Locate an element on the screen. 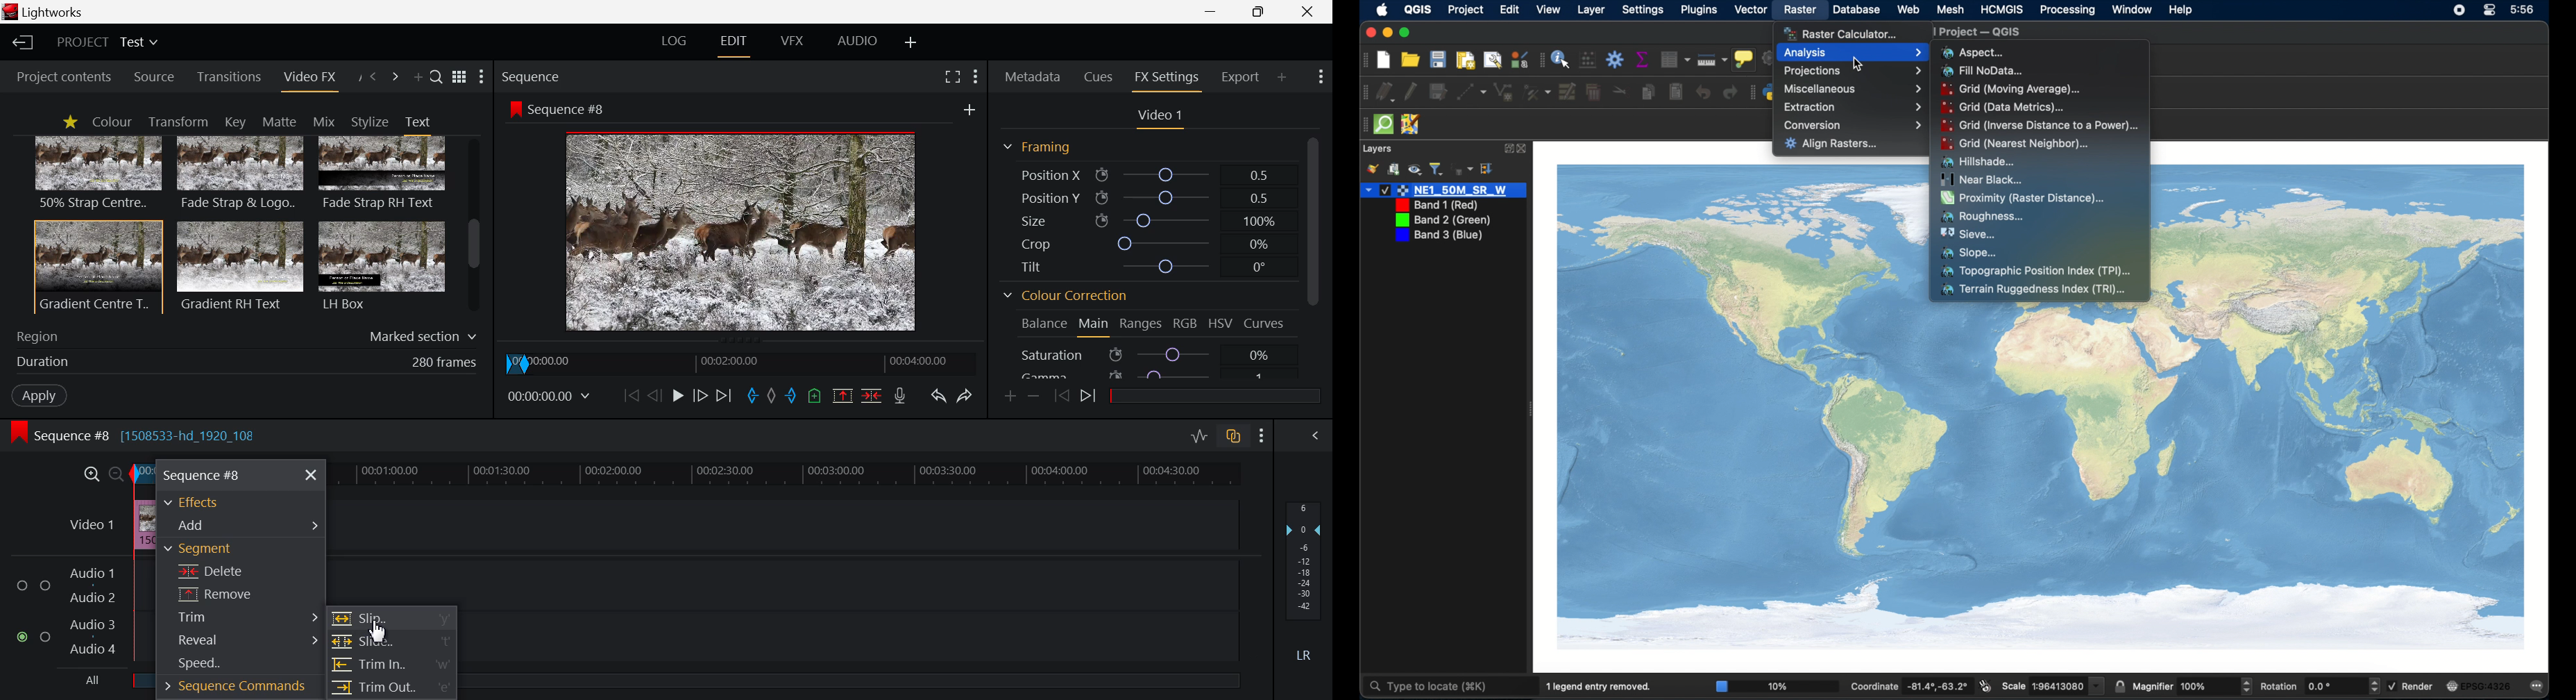 The height and width of the screenshot is (700, 2576). Audio Input Field is located at coordinates (858, 606).